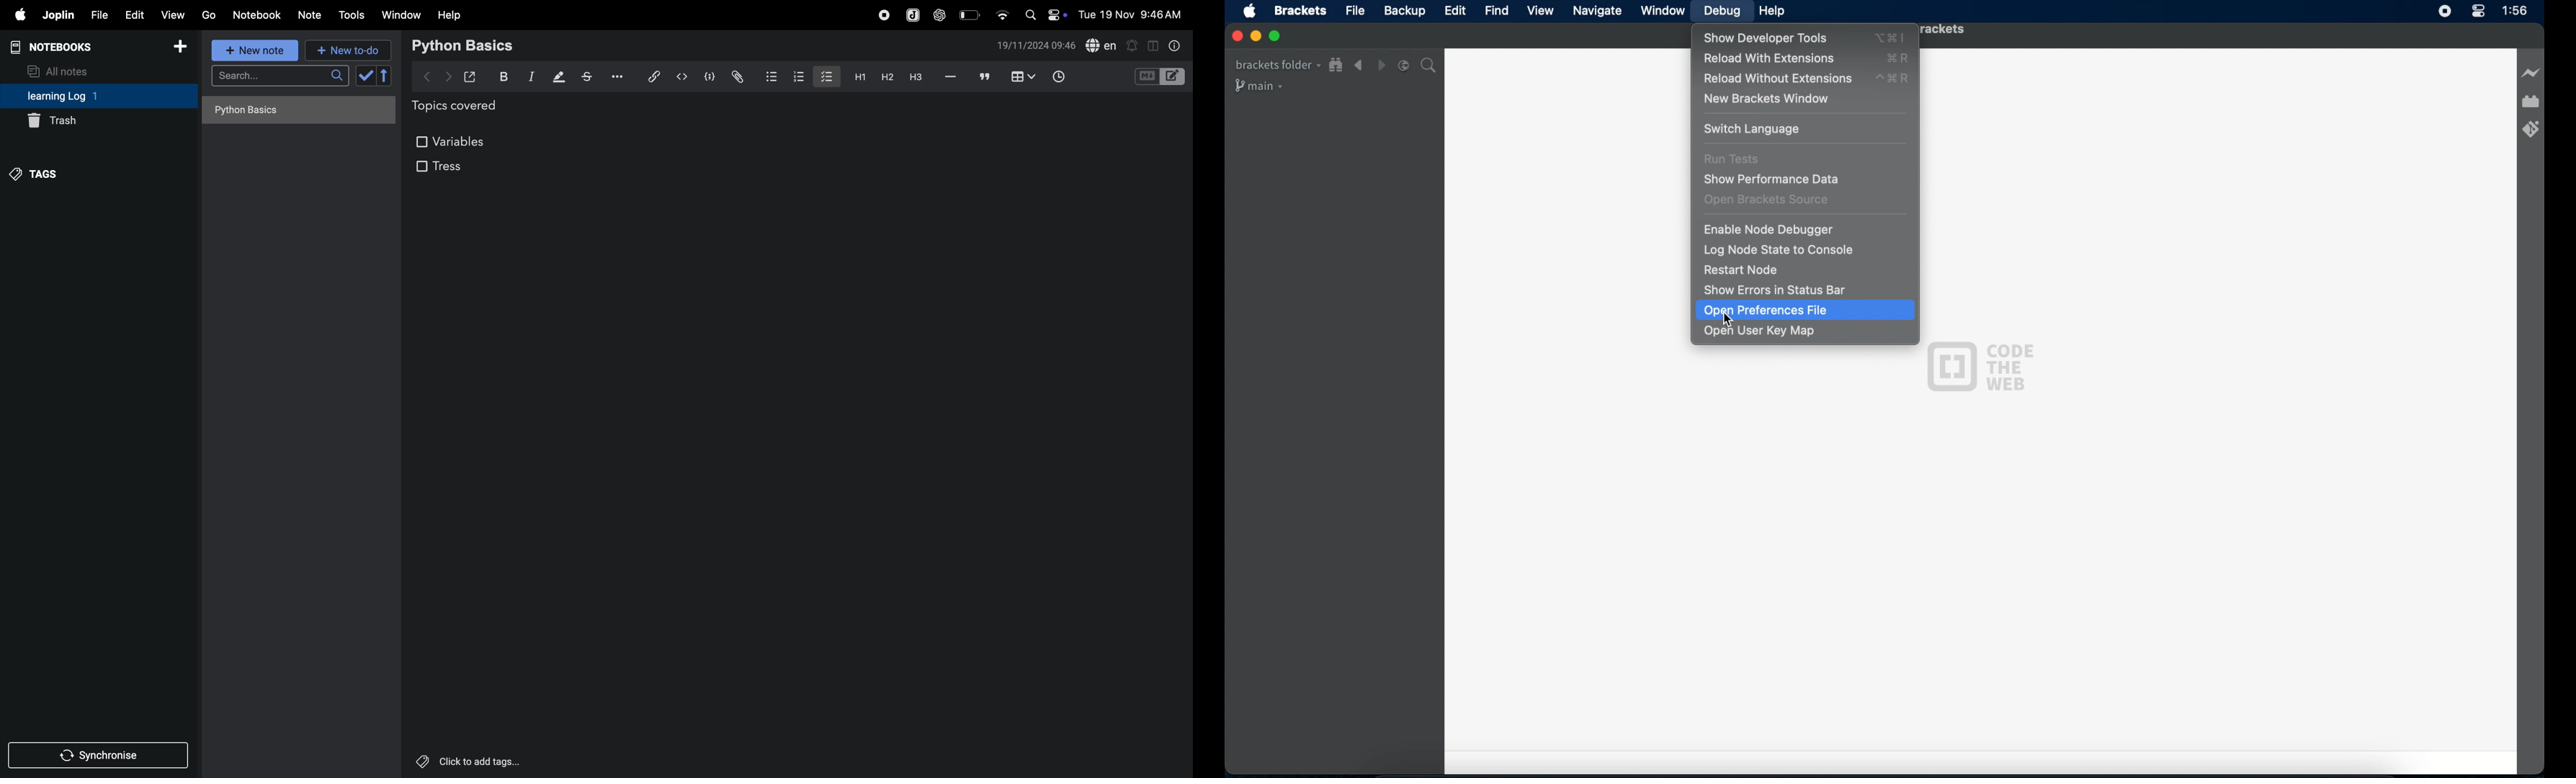  Describe the element at coordinates (77, 97) in the screenshot. I see `learning log` at that location.